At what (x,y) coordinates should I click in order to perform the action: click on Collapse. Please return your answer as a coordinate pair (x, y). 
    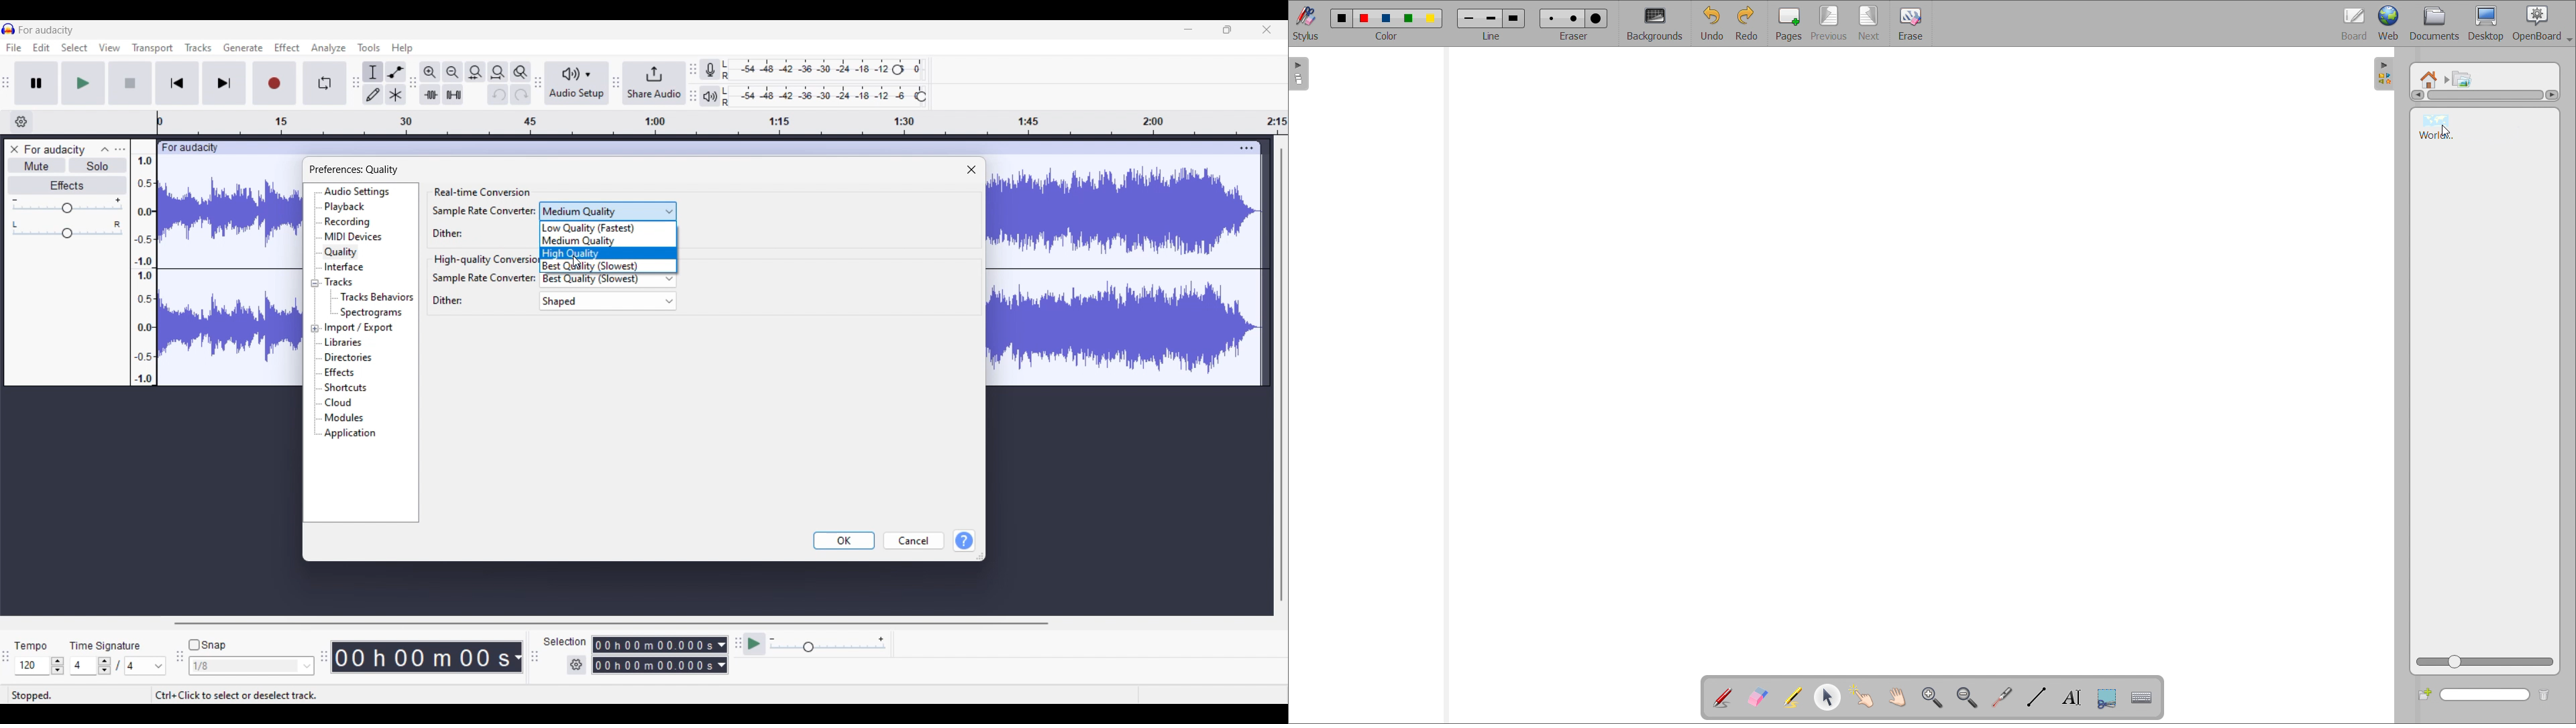
    Looking at the image, I should click on (105, 149).